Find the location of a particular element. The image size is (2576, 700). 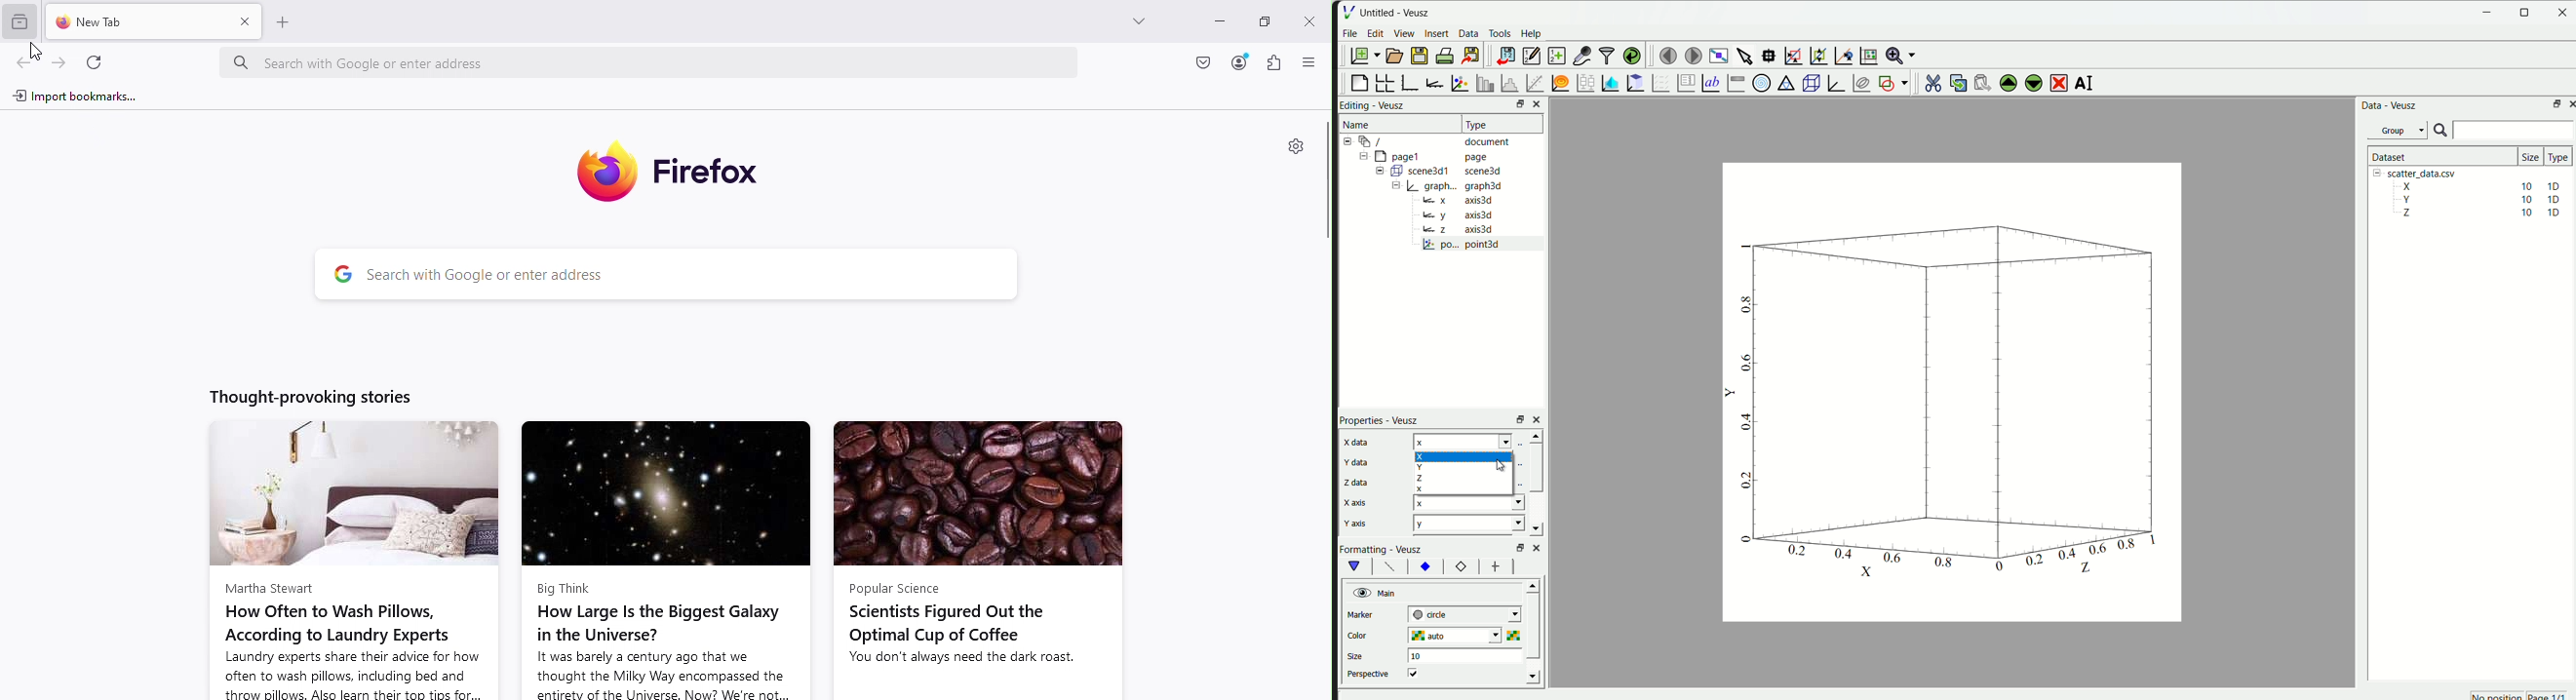

recenter graph axes is located at coordinates (1840, 53).